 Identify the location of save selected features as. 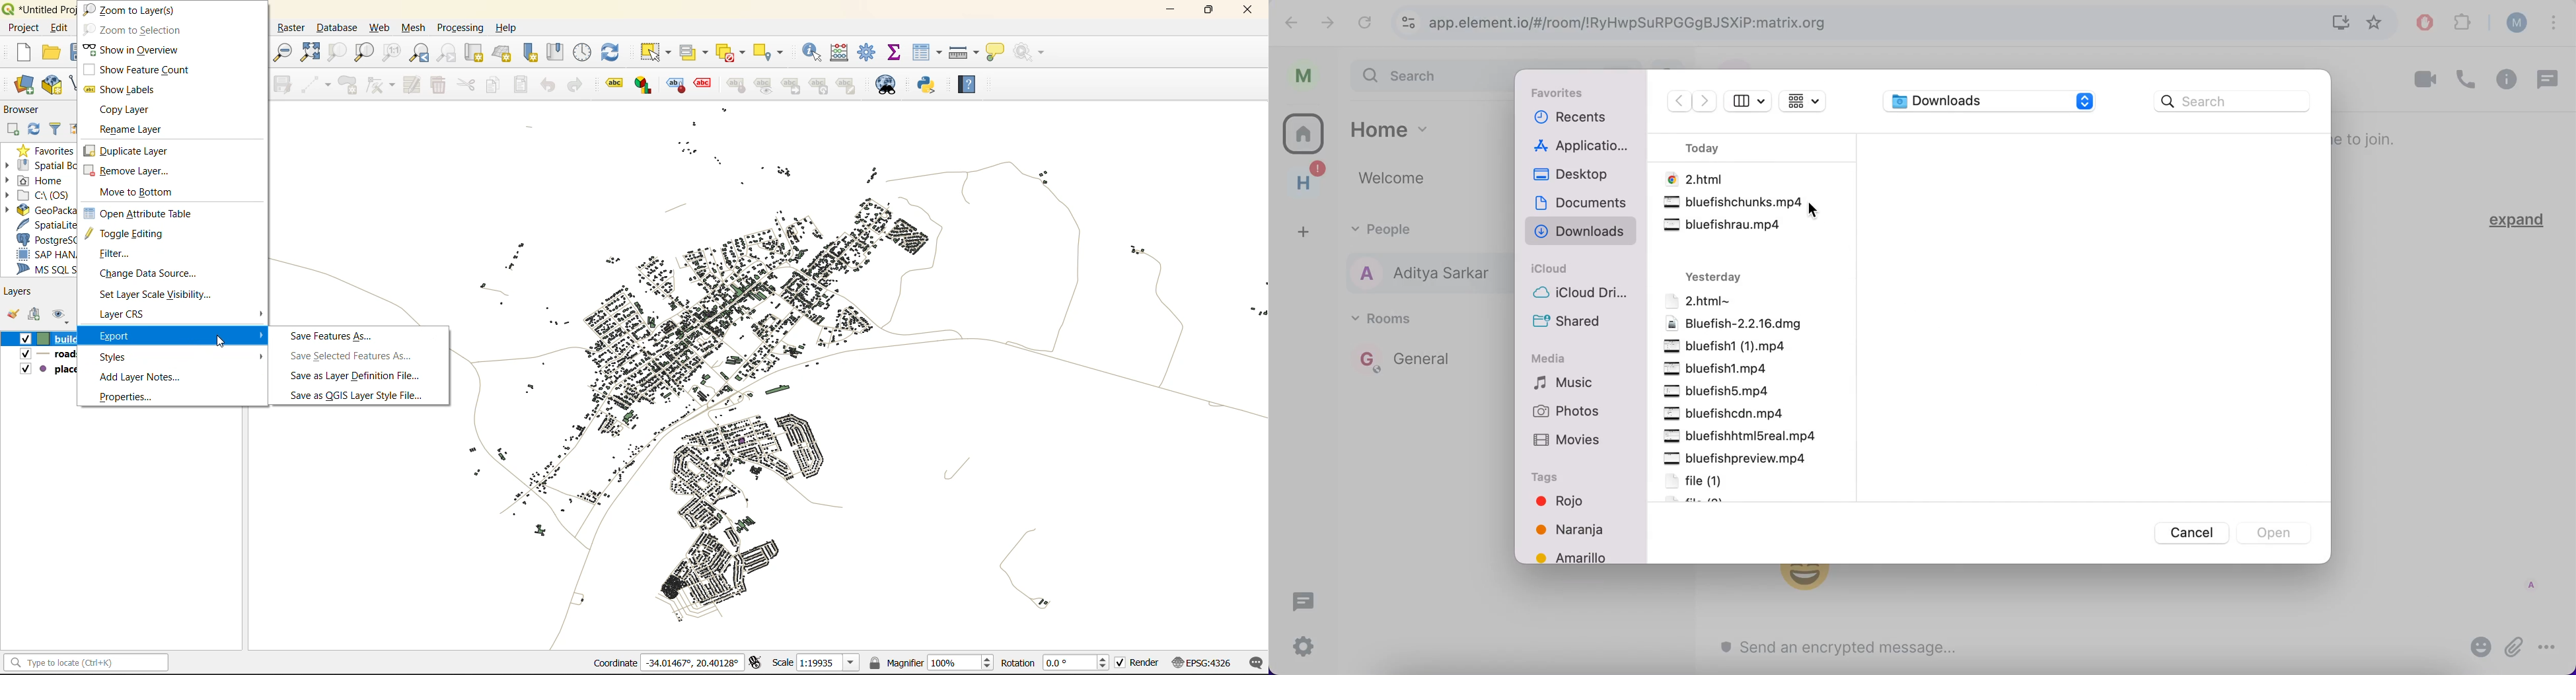
(350, 355).